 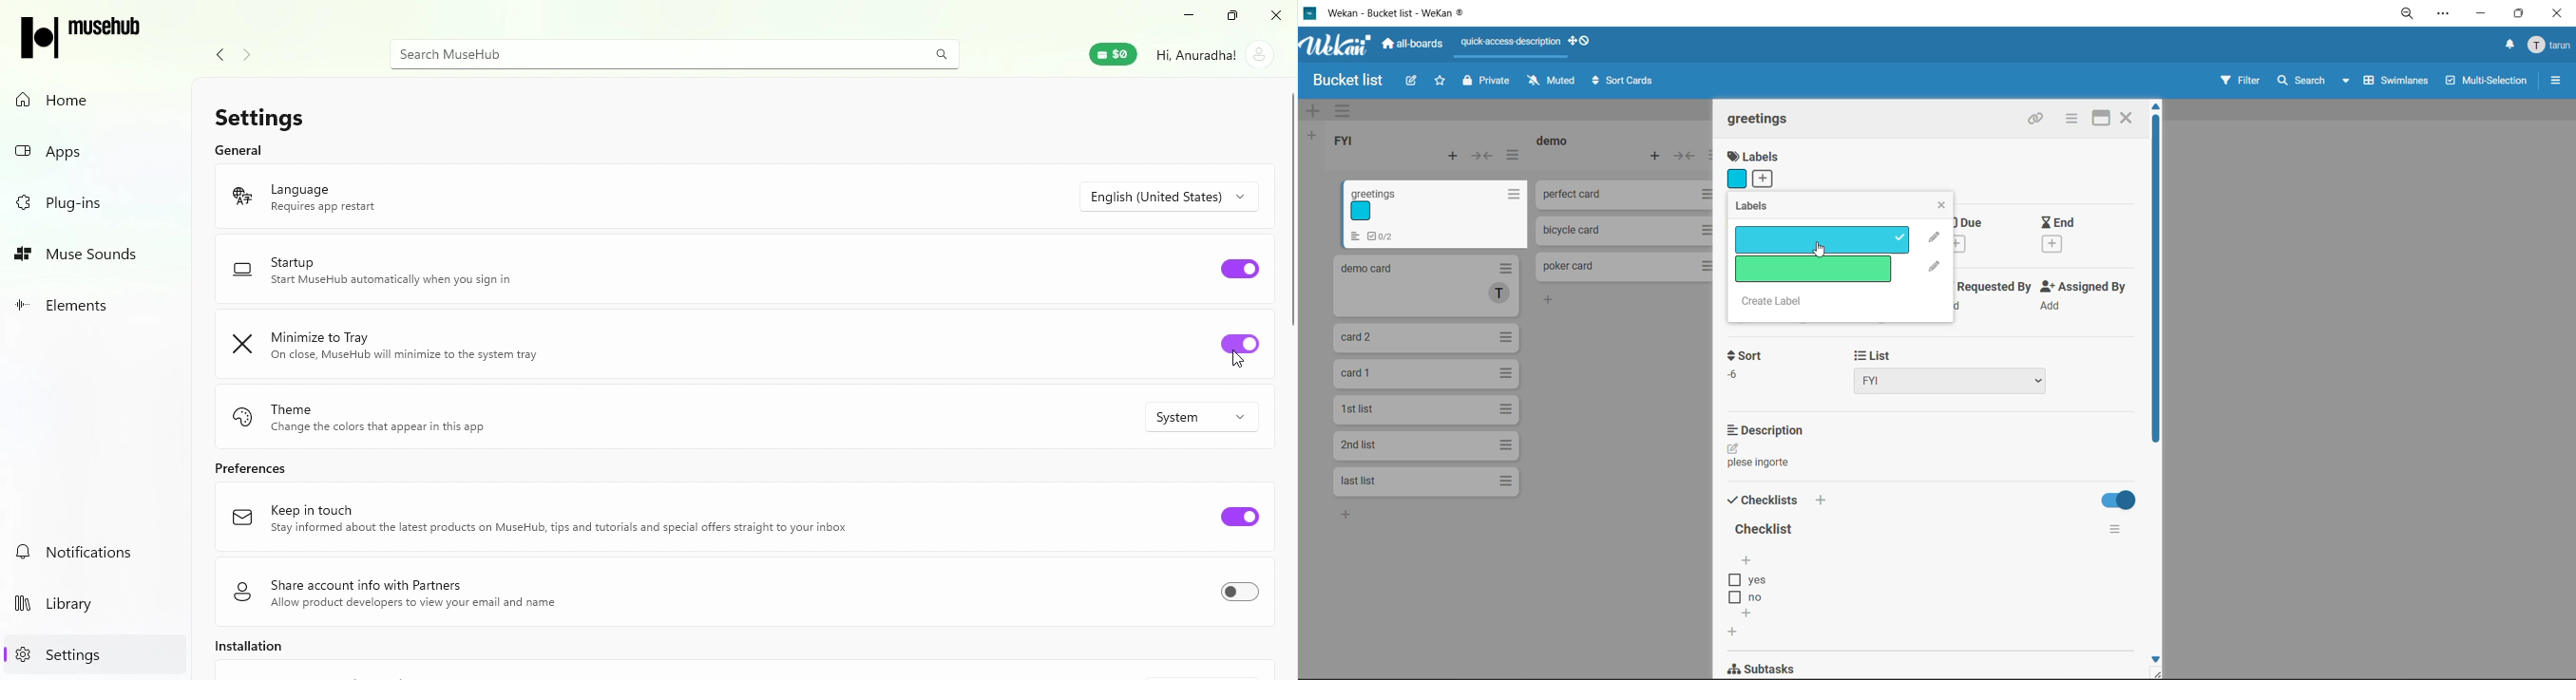 What do you see at coordinates (1744, 367) in the screenshot?
I see `sort` at bounding box center [1744, 367].